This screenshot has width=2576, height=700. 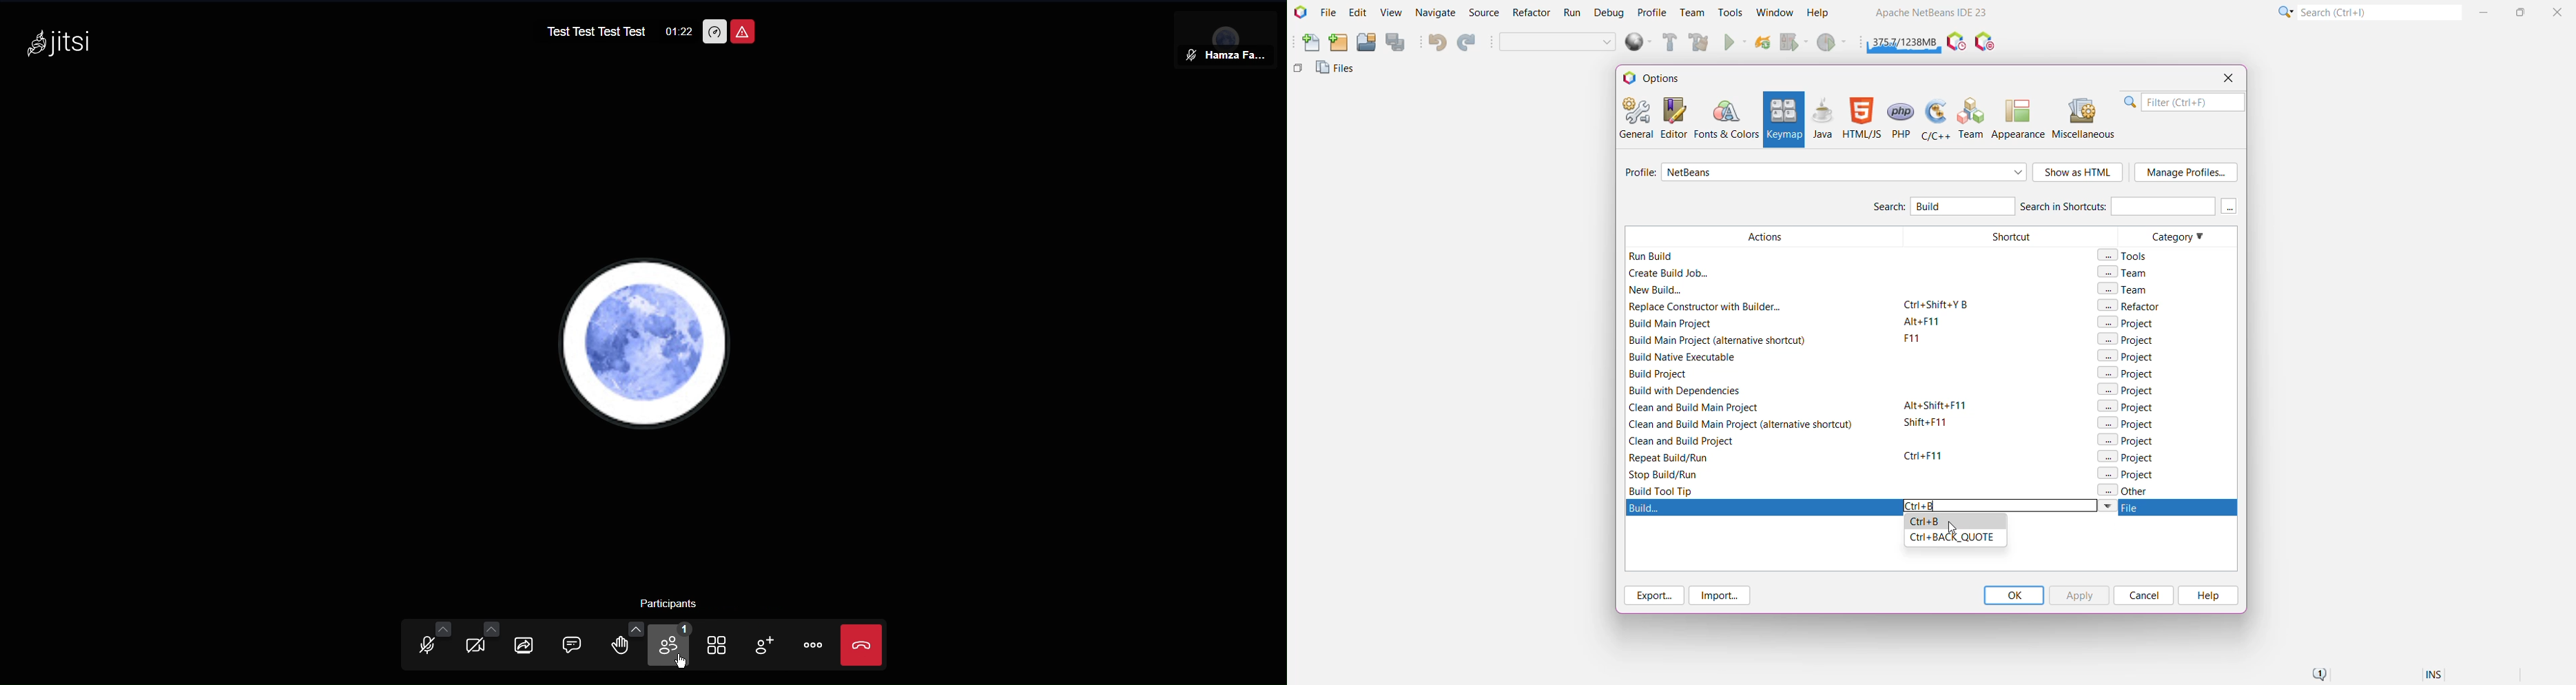 What do you see at coordinates (1638, 174) in the screenshot?
I see `Profile` at bounding box center [1638, 174].